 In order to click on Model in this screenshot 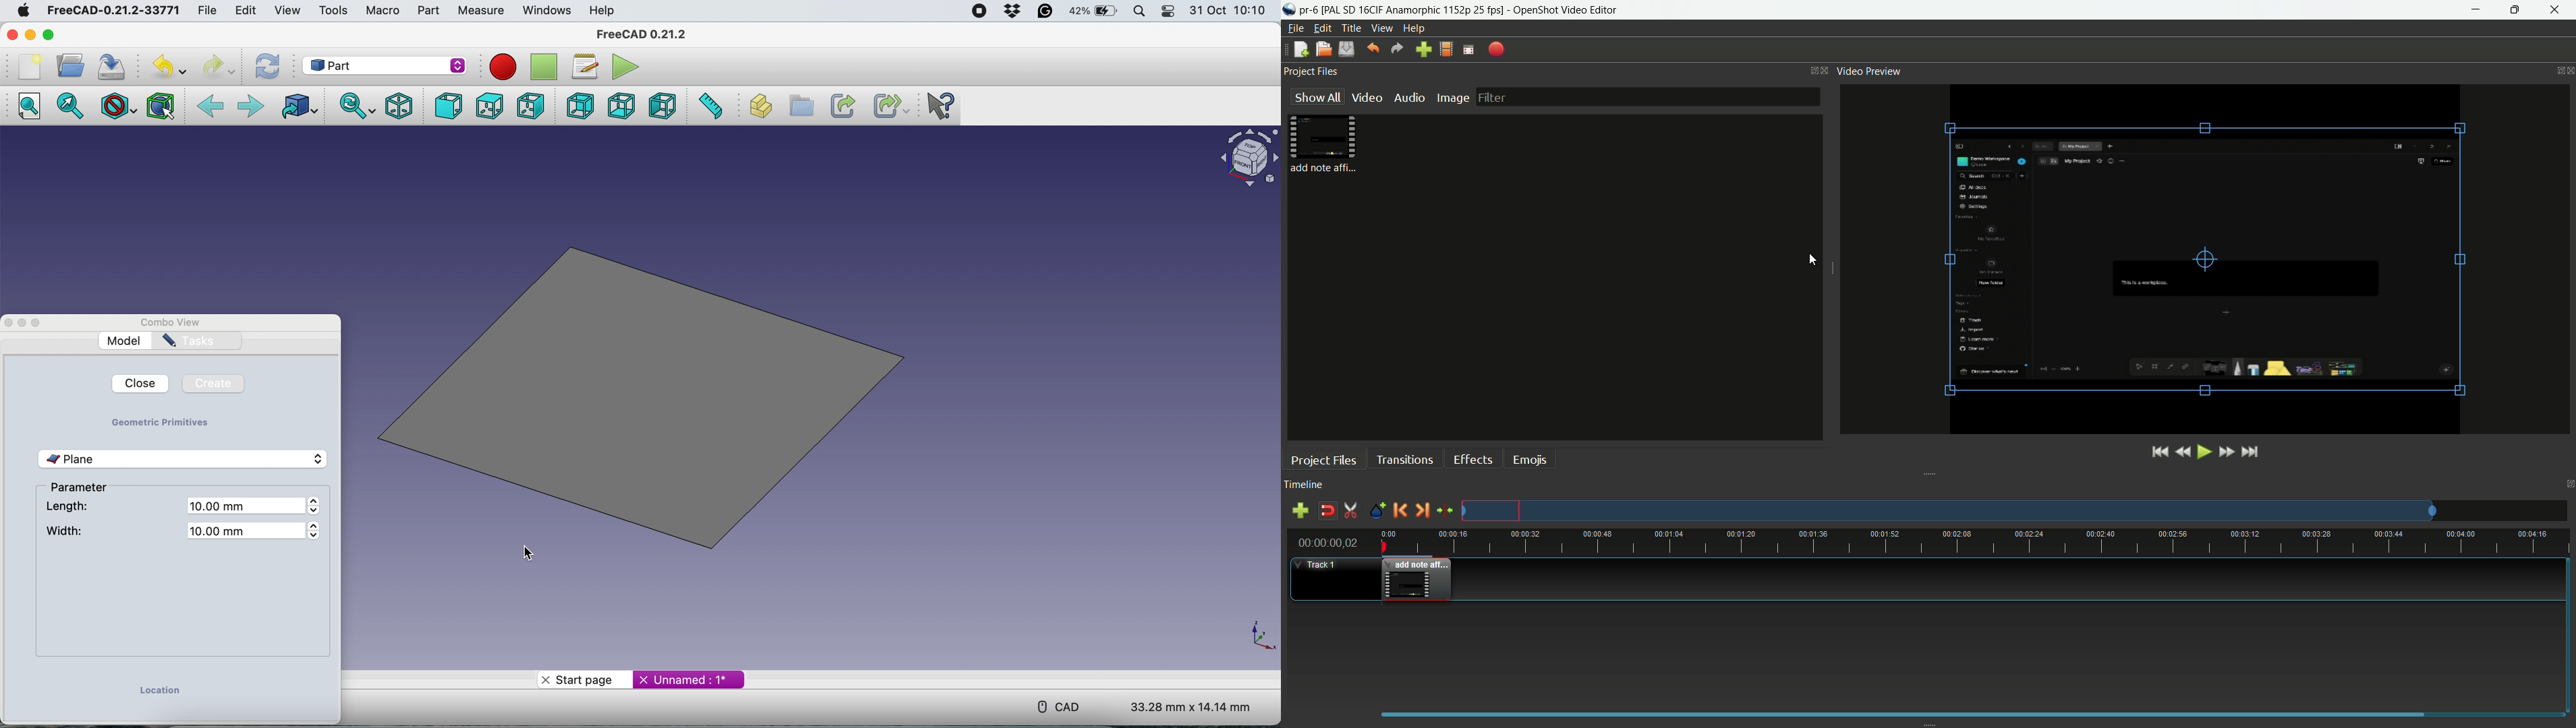, I will do `click(126, 340)`.